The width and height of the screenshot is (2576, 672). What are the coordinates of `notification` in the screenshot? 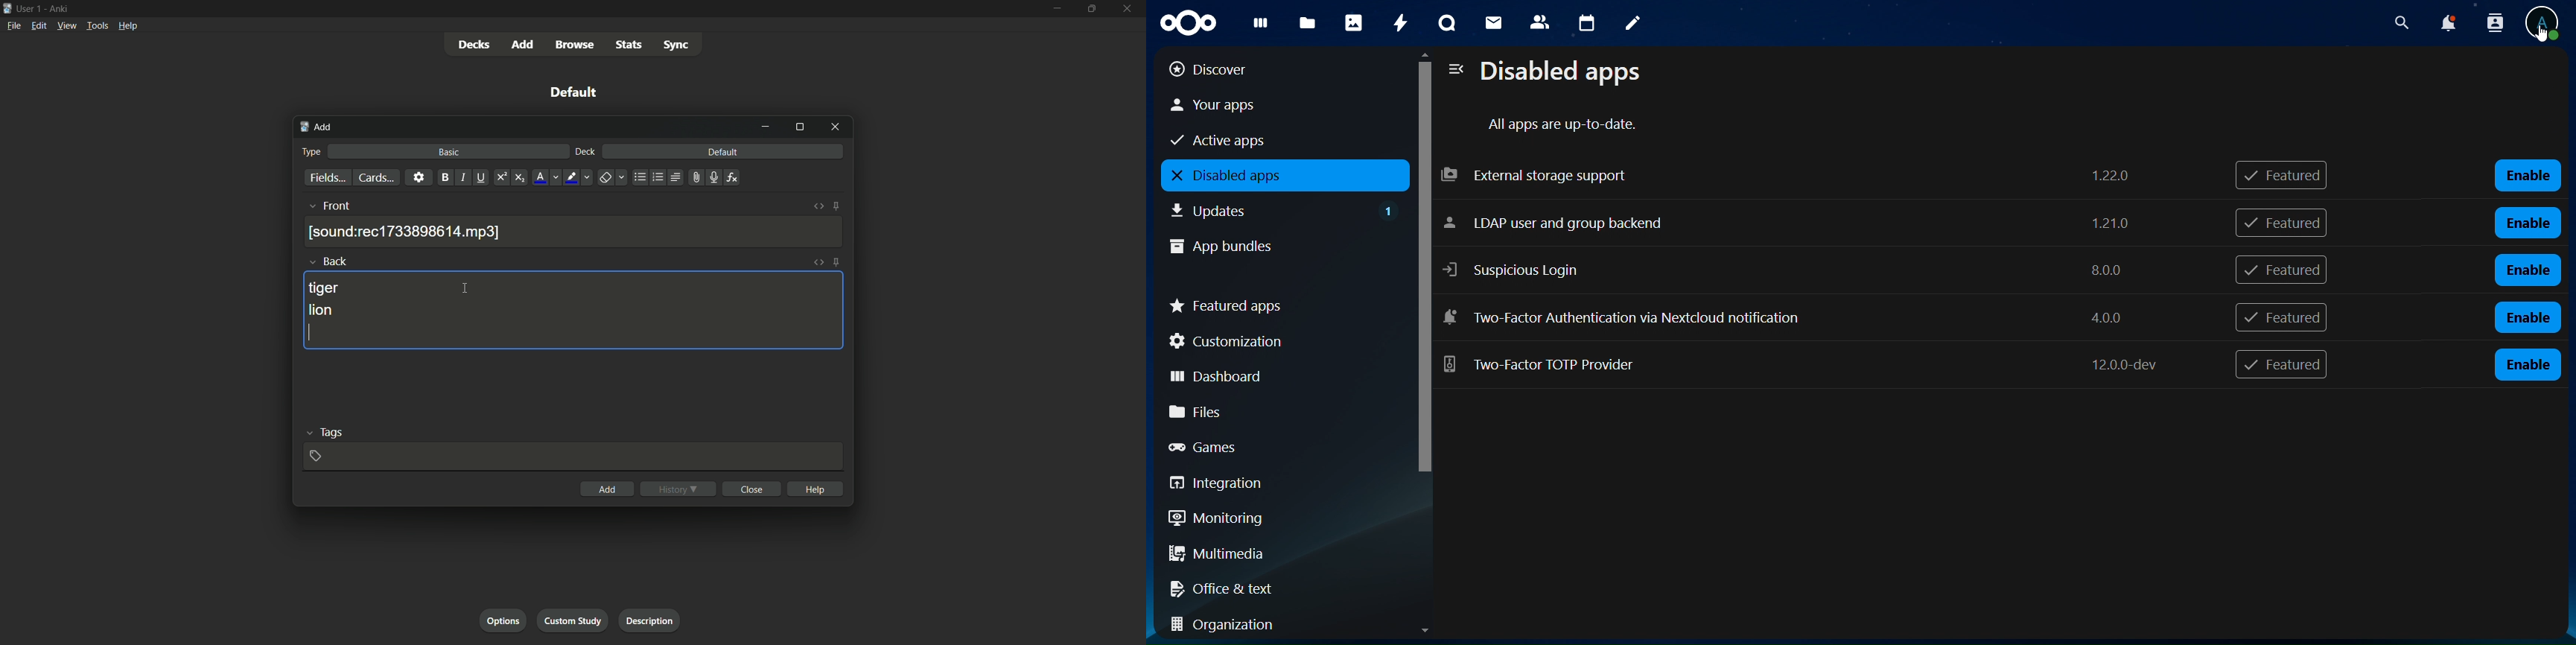 It's located at (2492, 22).